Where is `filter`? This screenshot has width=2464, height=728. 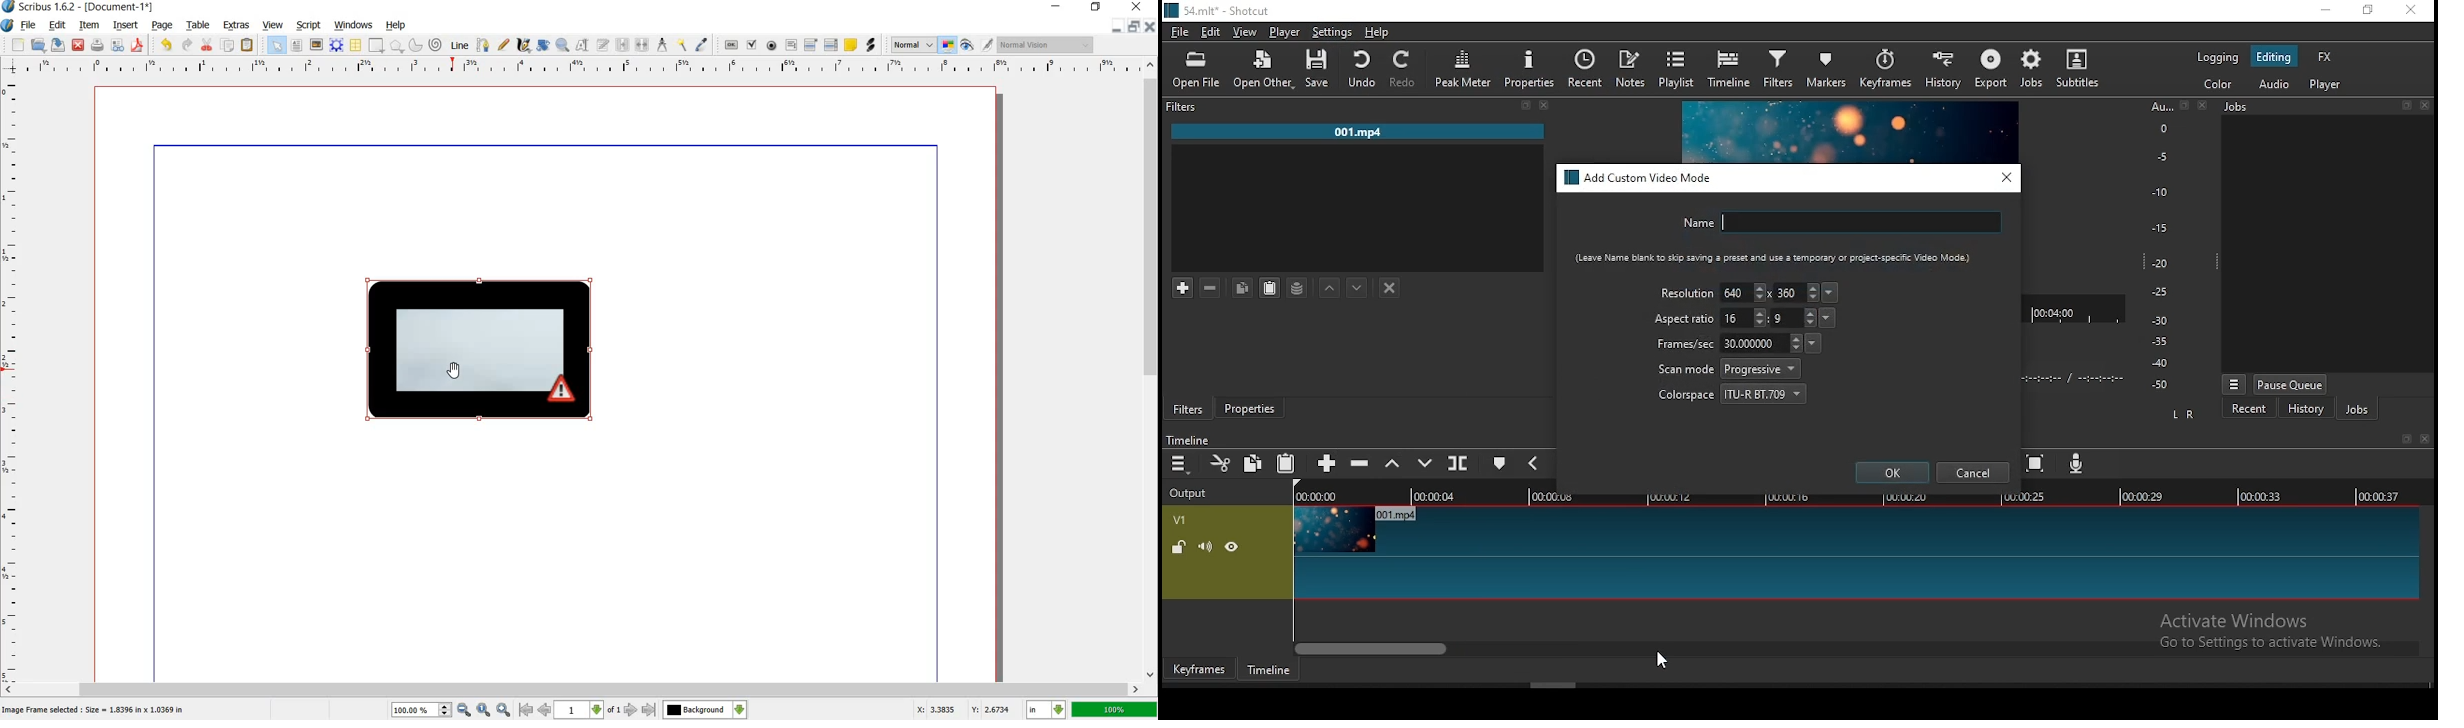 filter is located at coordinates (1779, 70).